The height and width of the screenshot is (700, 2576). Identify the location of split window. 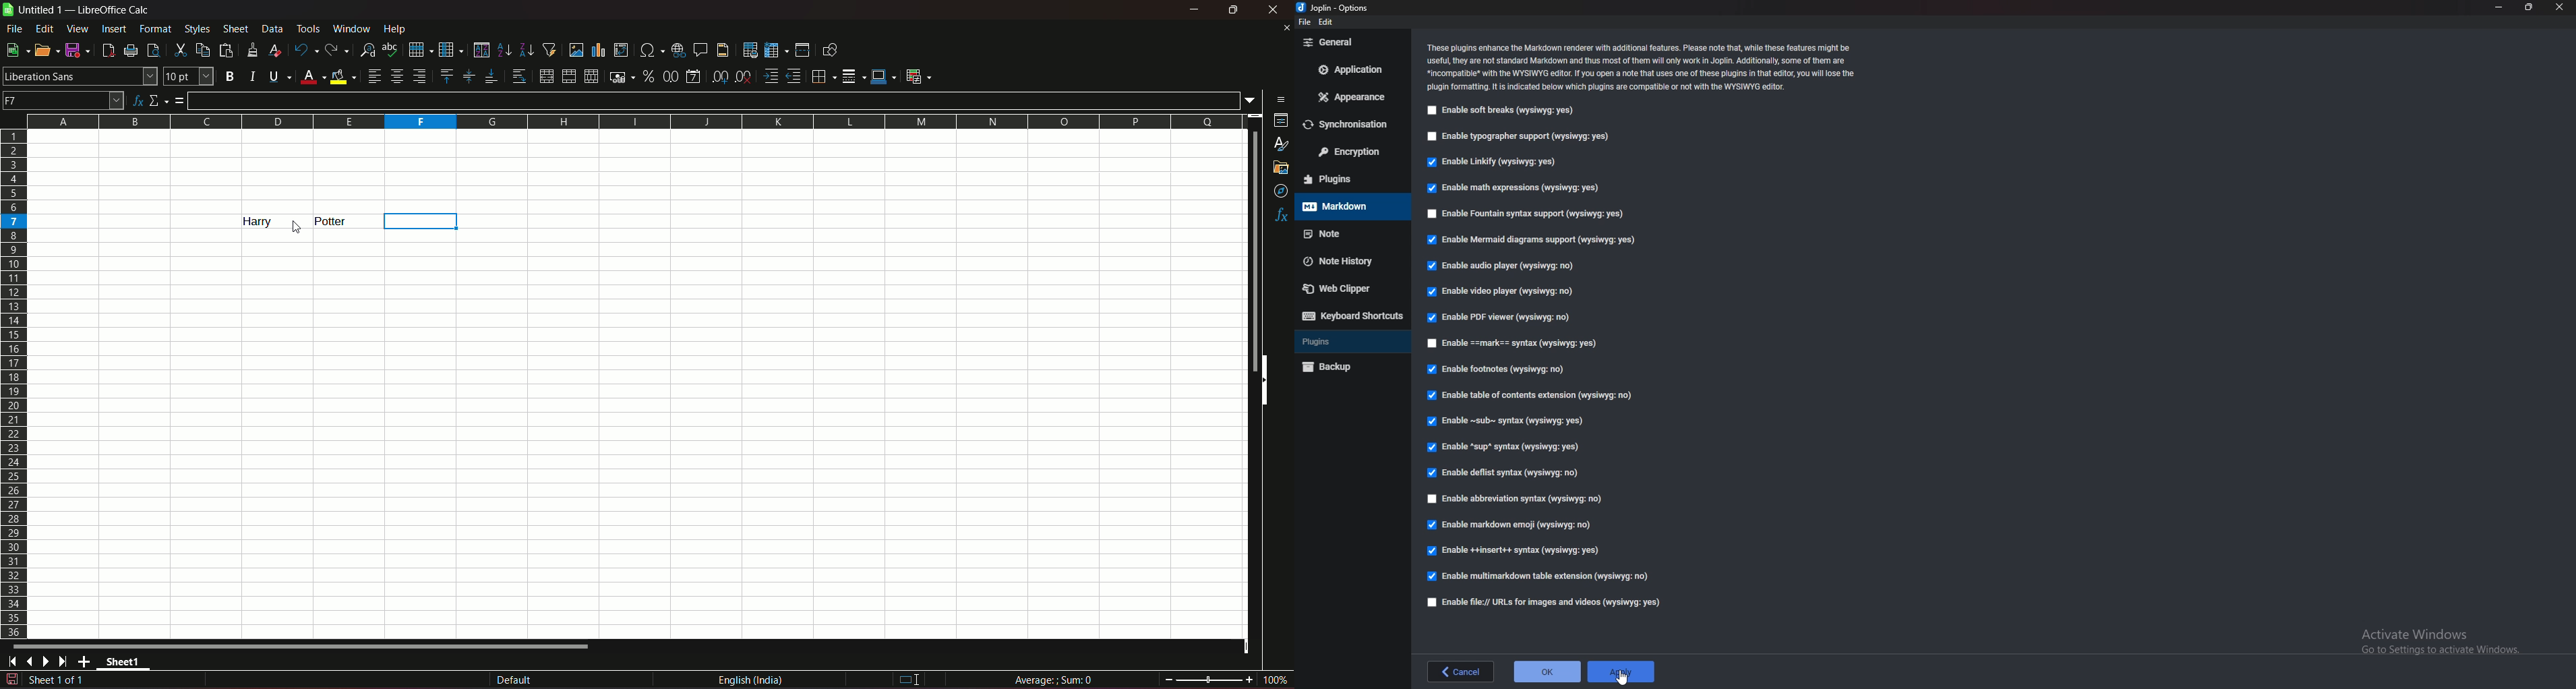
(802, 50).